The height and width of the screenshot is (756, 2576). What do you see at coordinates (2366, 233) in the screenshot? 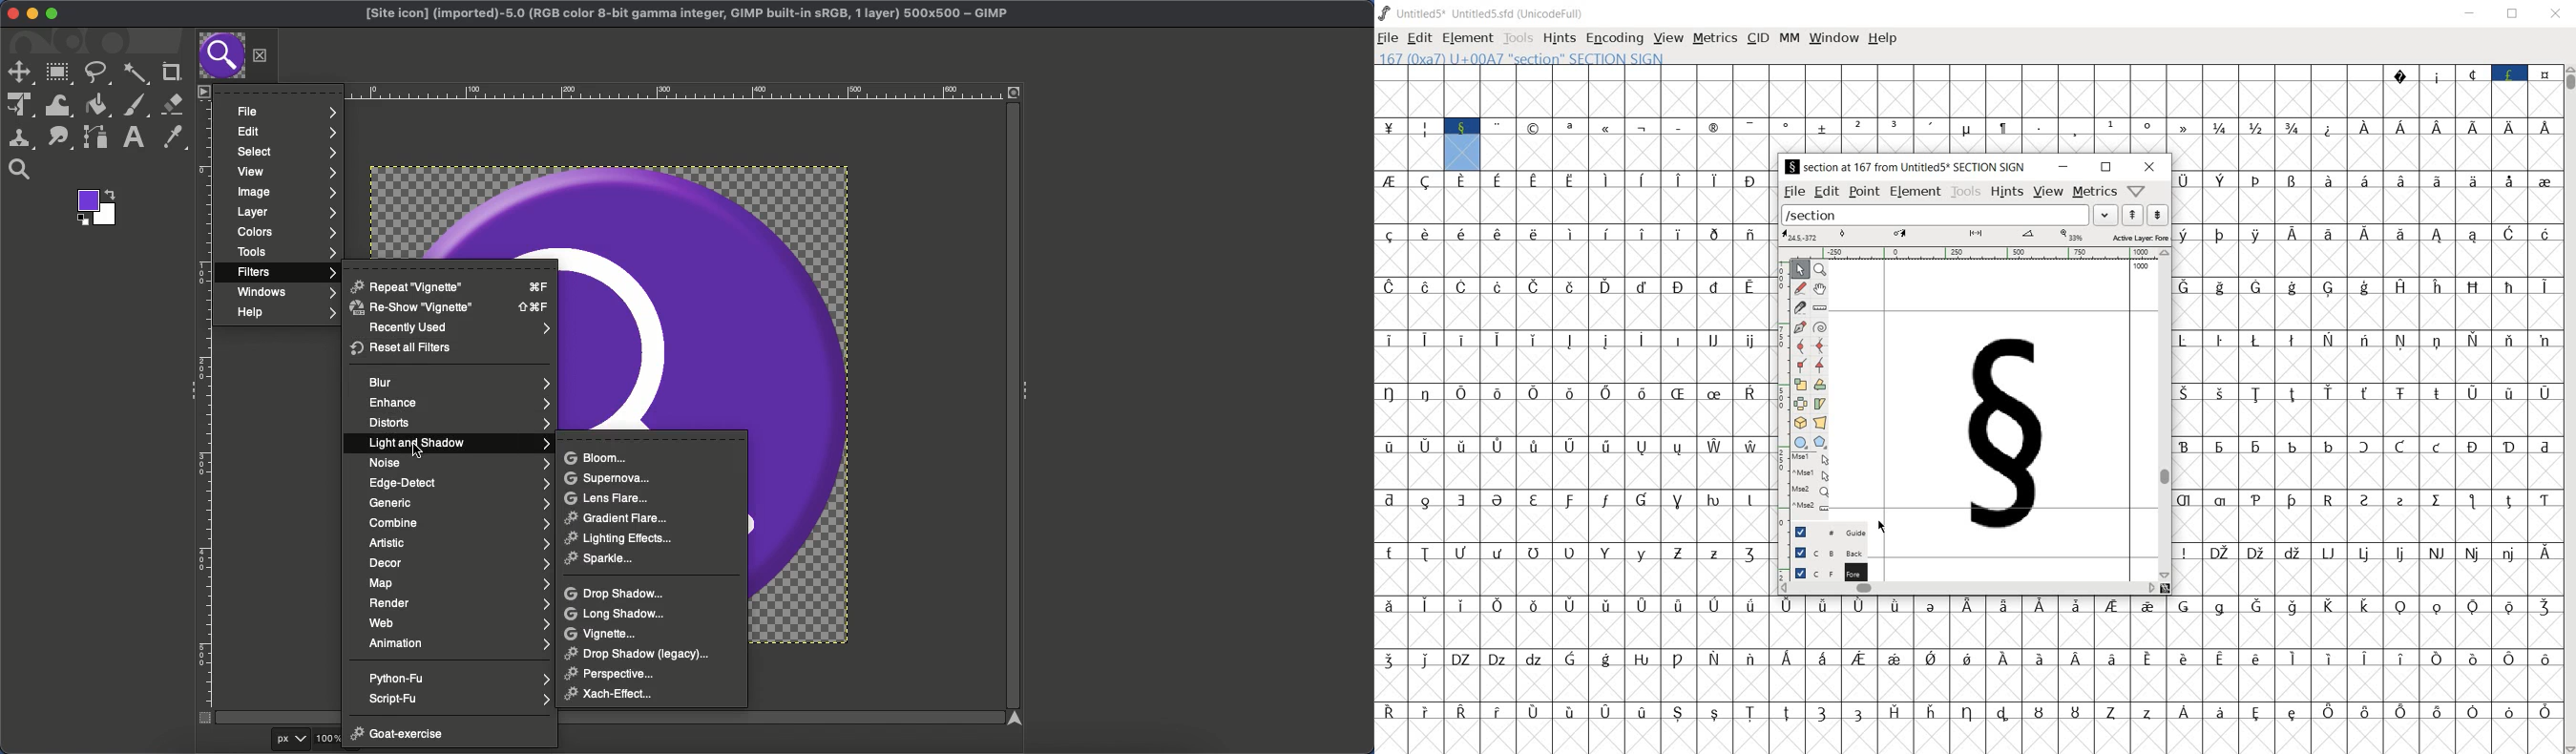
I see `special letters` at bounding box center [2366, 233].